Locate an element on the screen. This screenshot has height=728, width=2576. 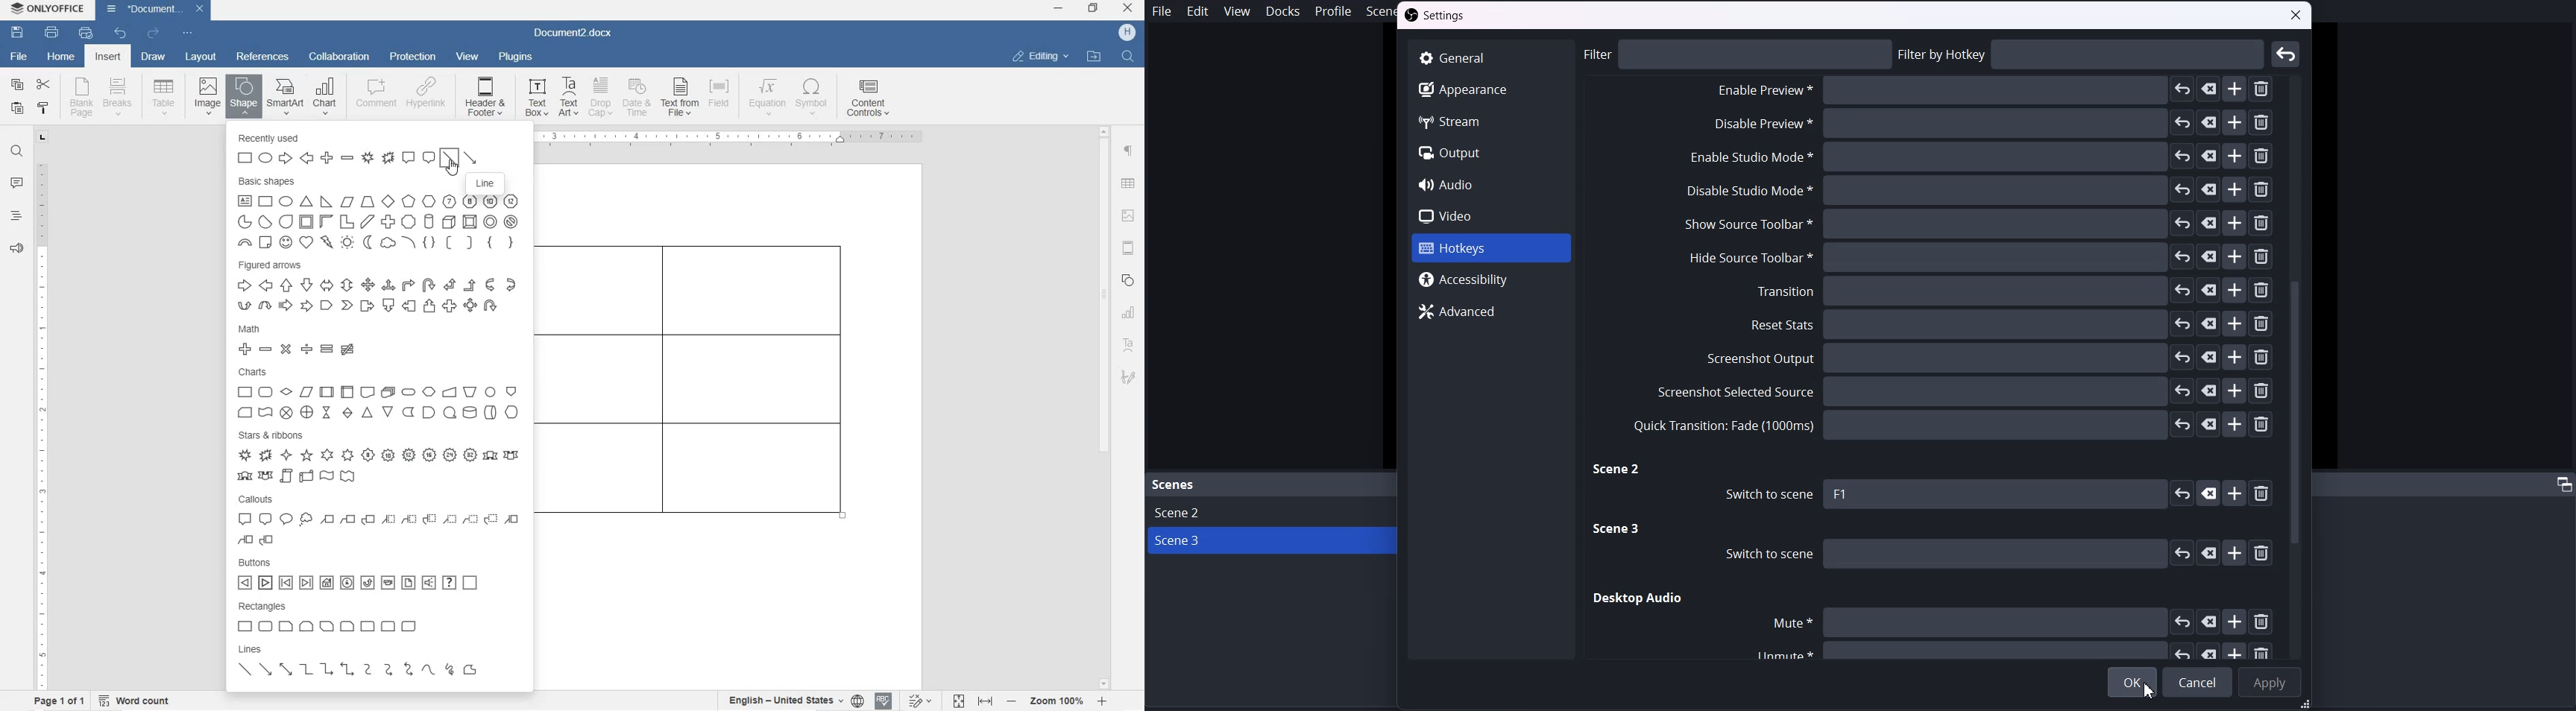
HEADER & OOTER is located at coordinates (486, 97).